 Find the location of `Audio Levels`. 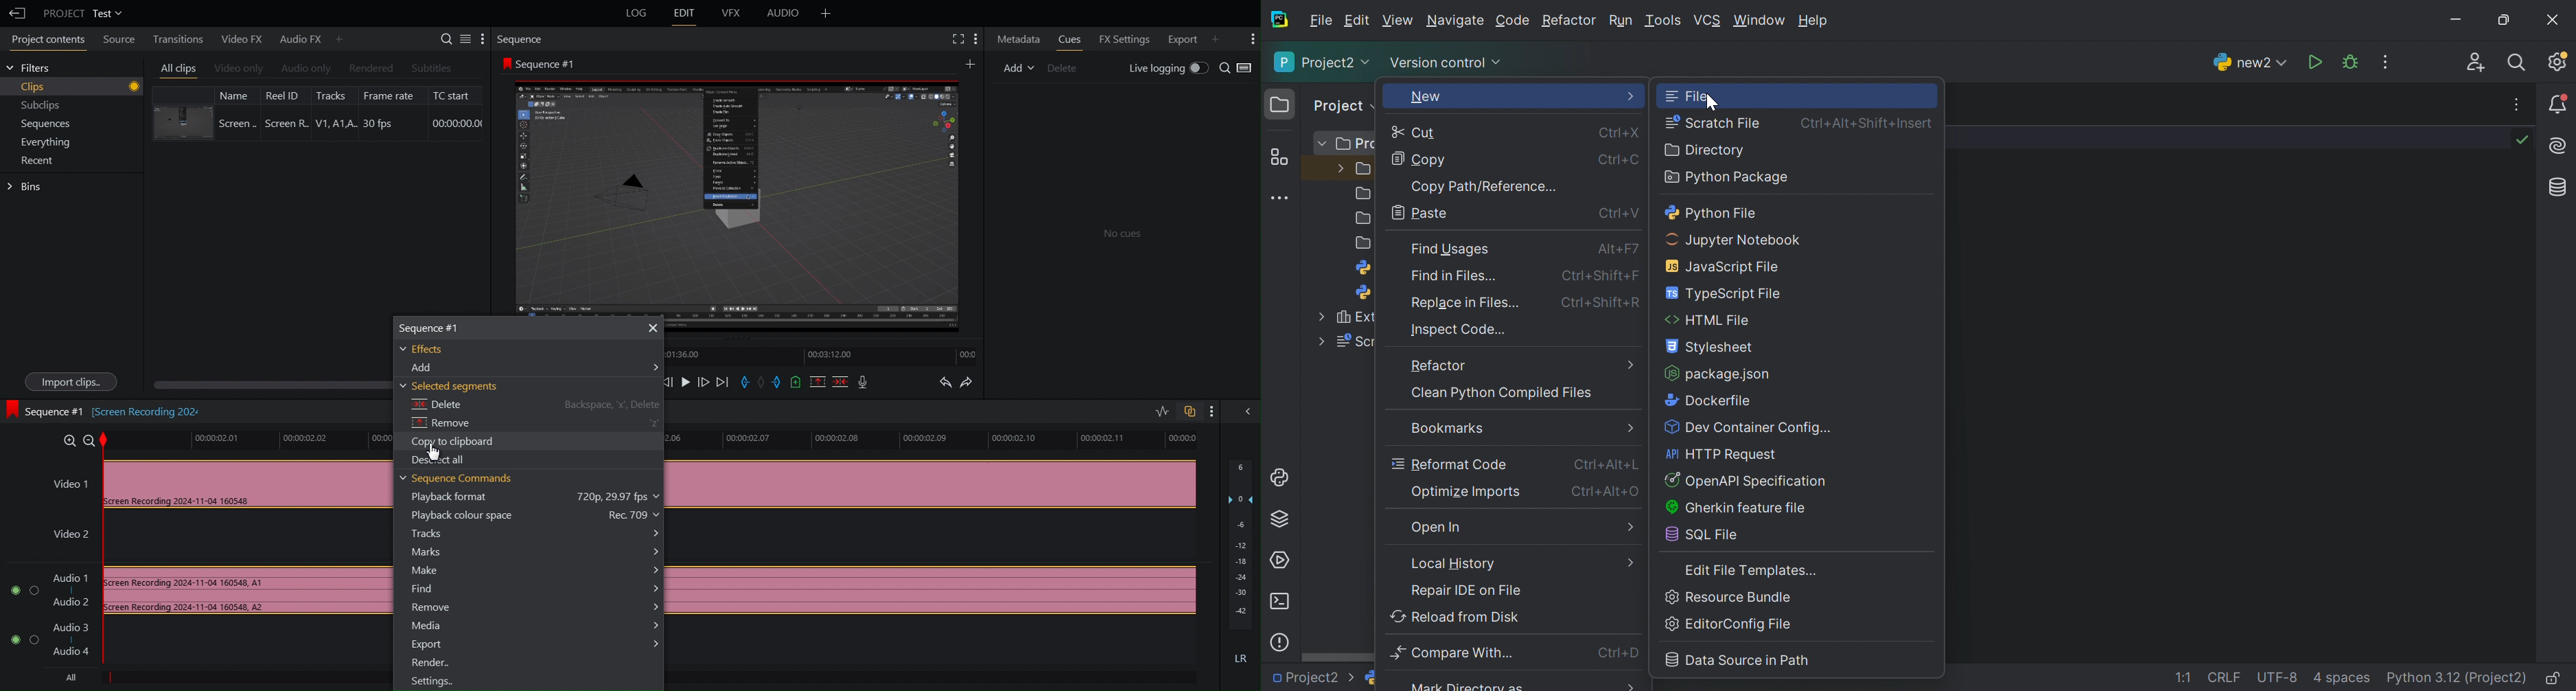

Audio Levels is located at coordinates (1241, 567).